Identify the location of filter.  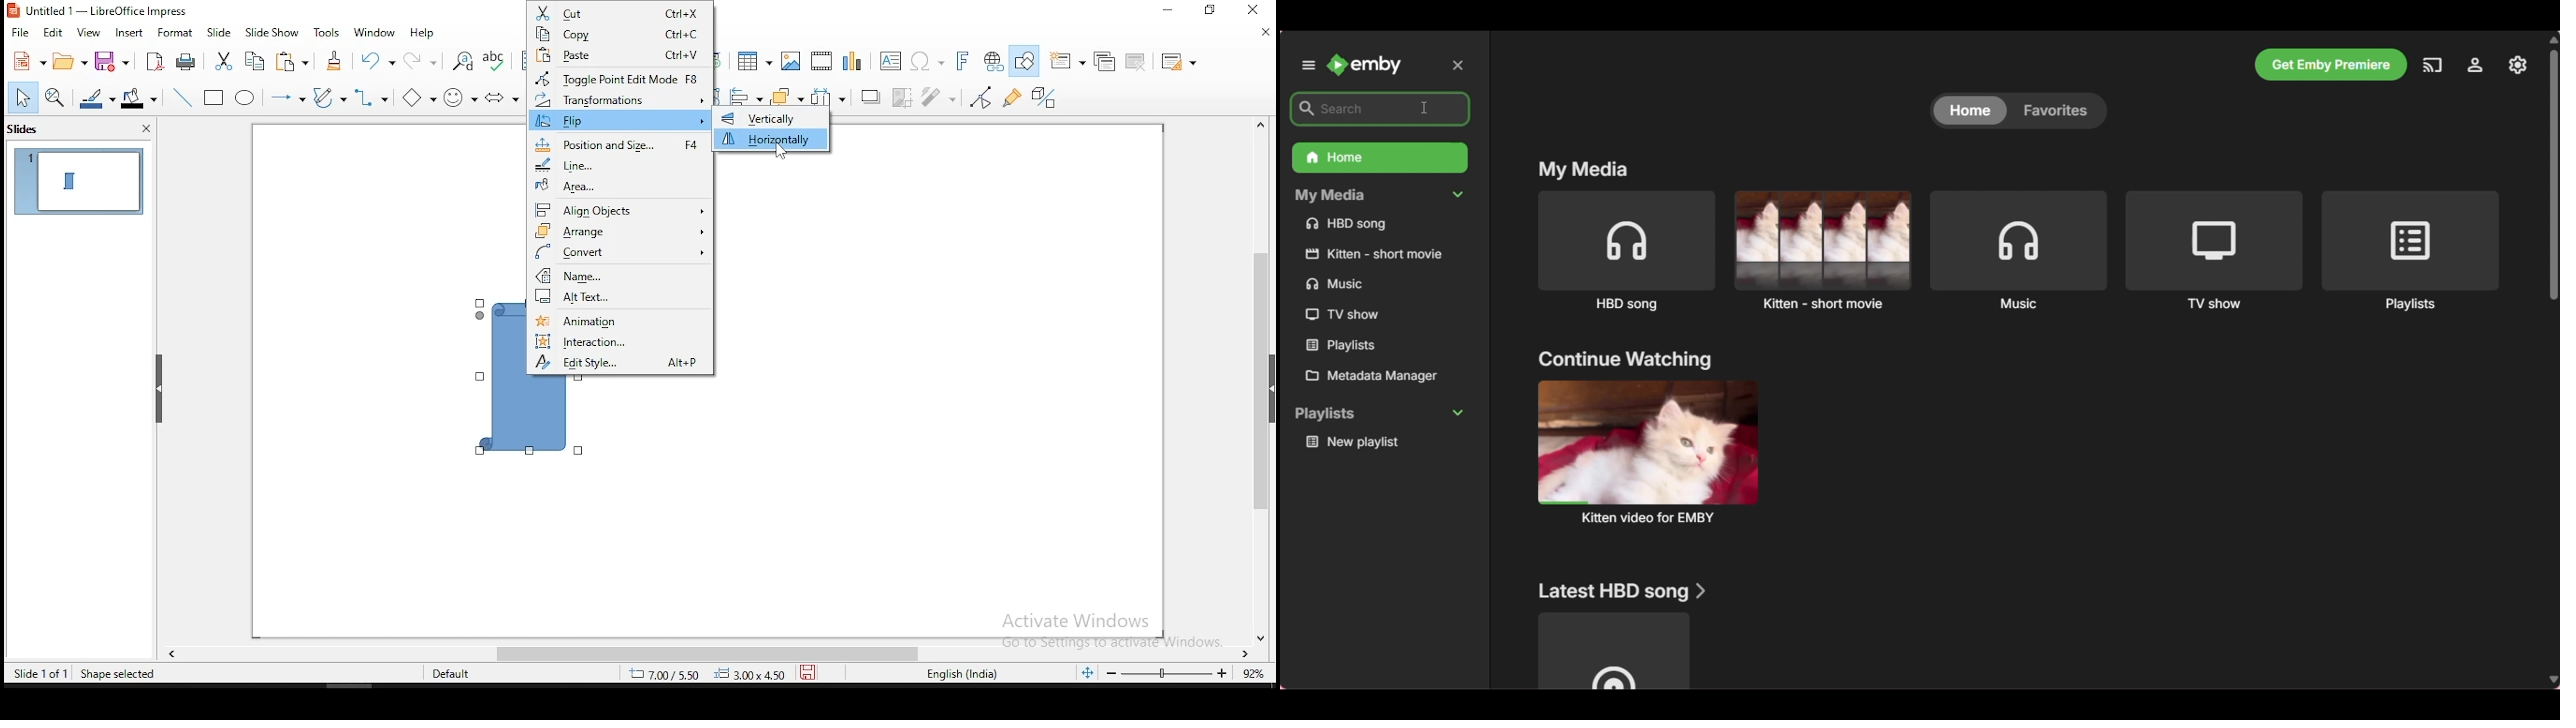
(940, 99).